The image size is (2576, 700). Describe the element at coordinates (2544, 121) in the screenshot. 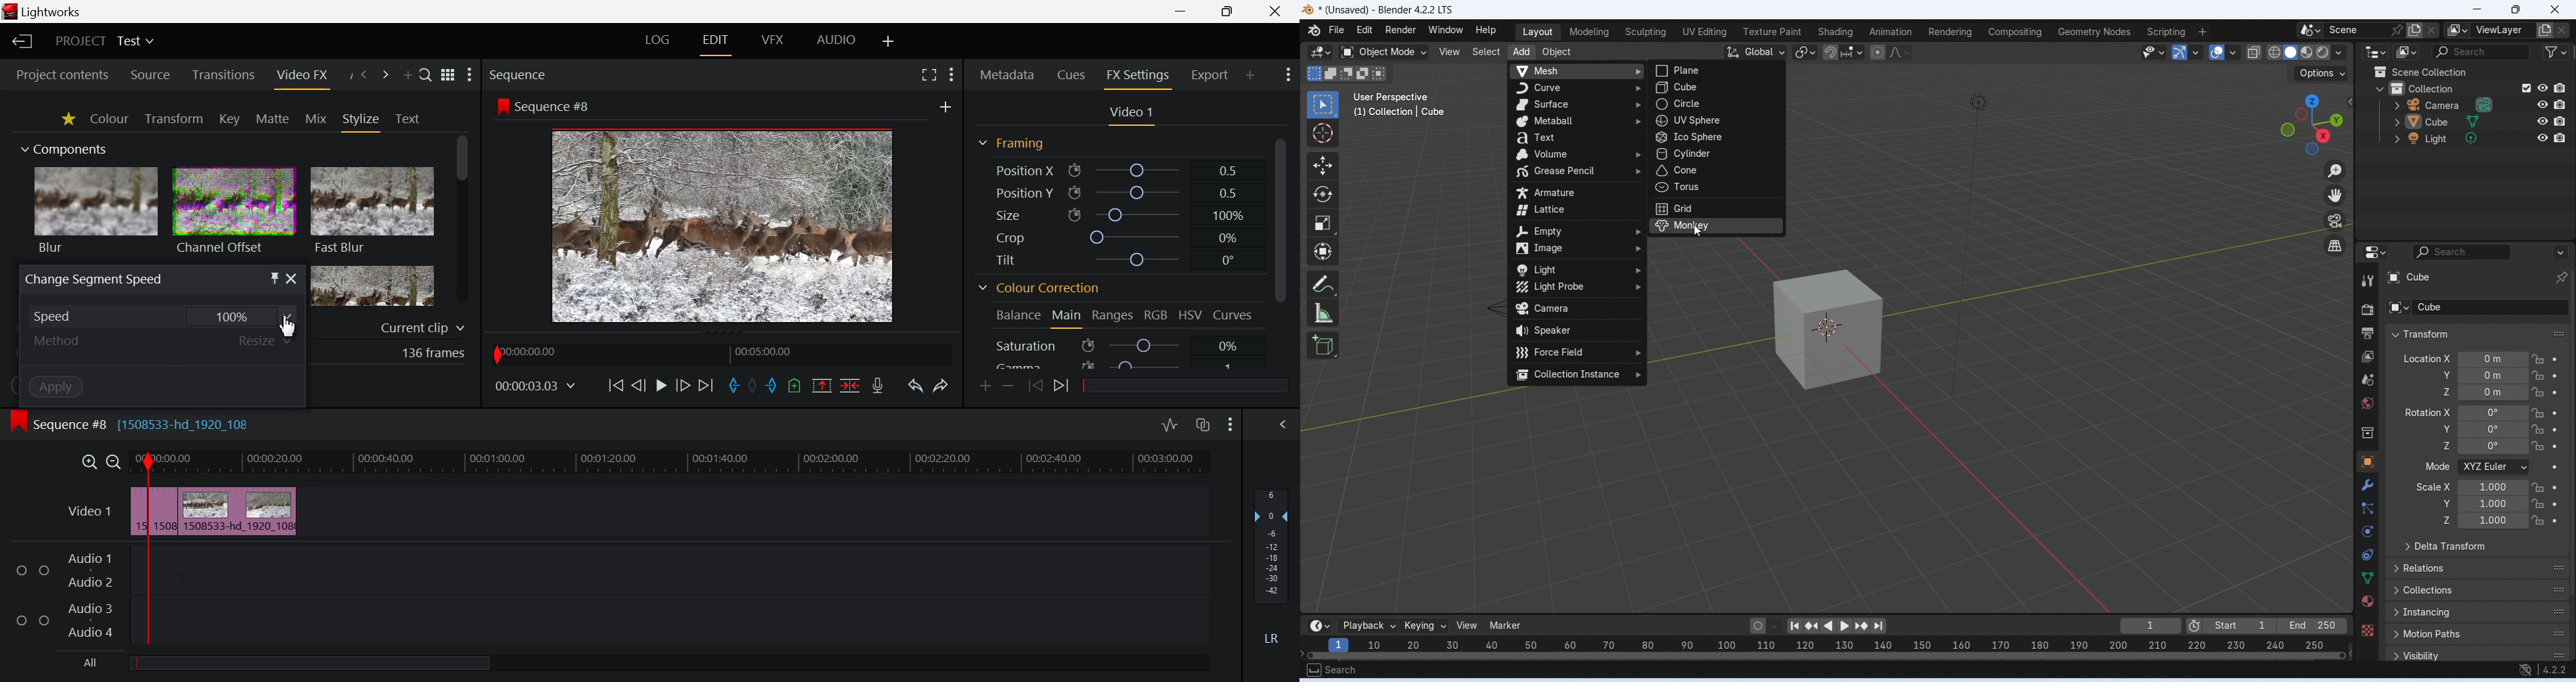

I see `hide in viewport` at that location.